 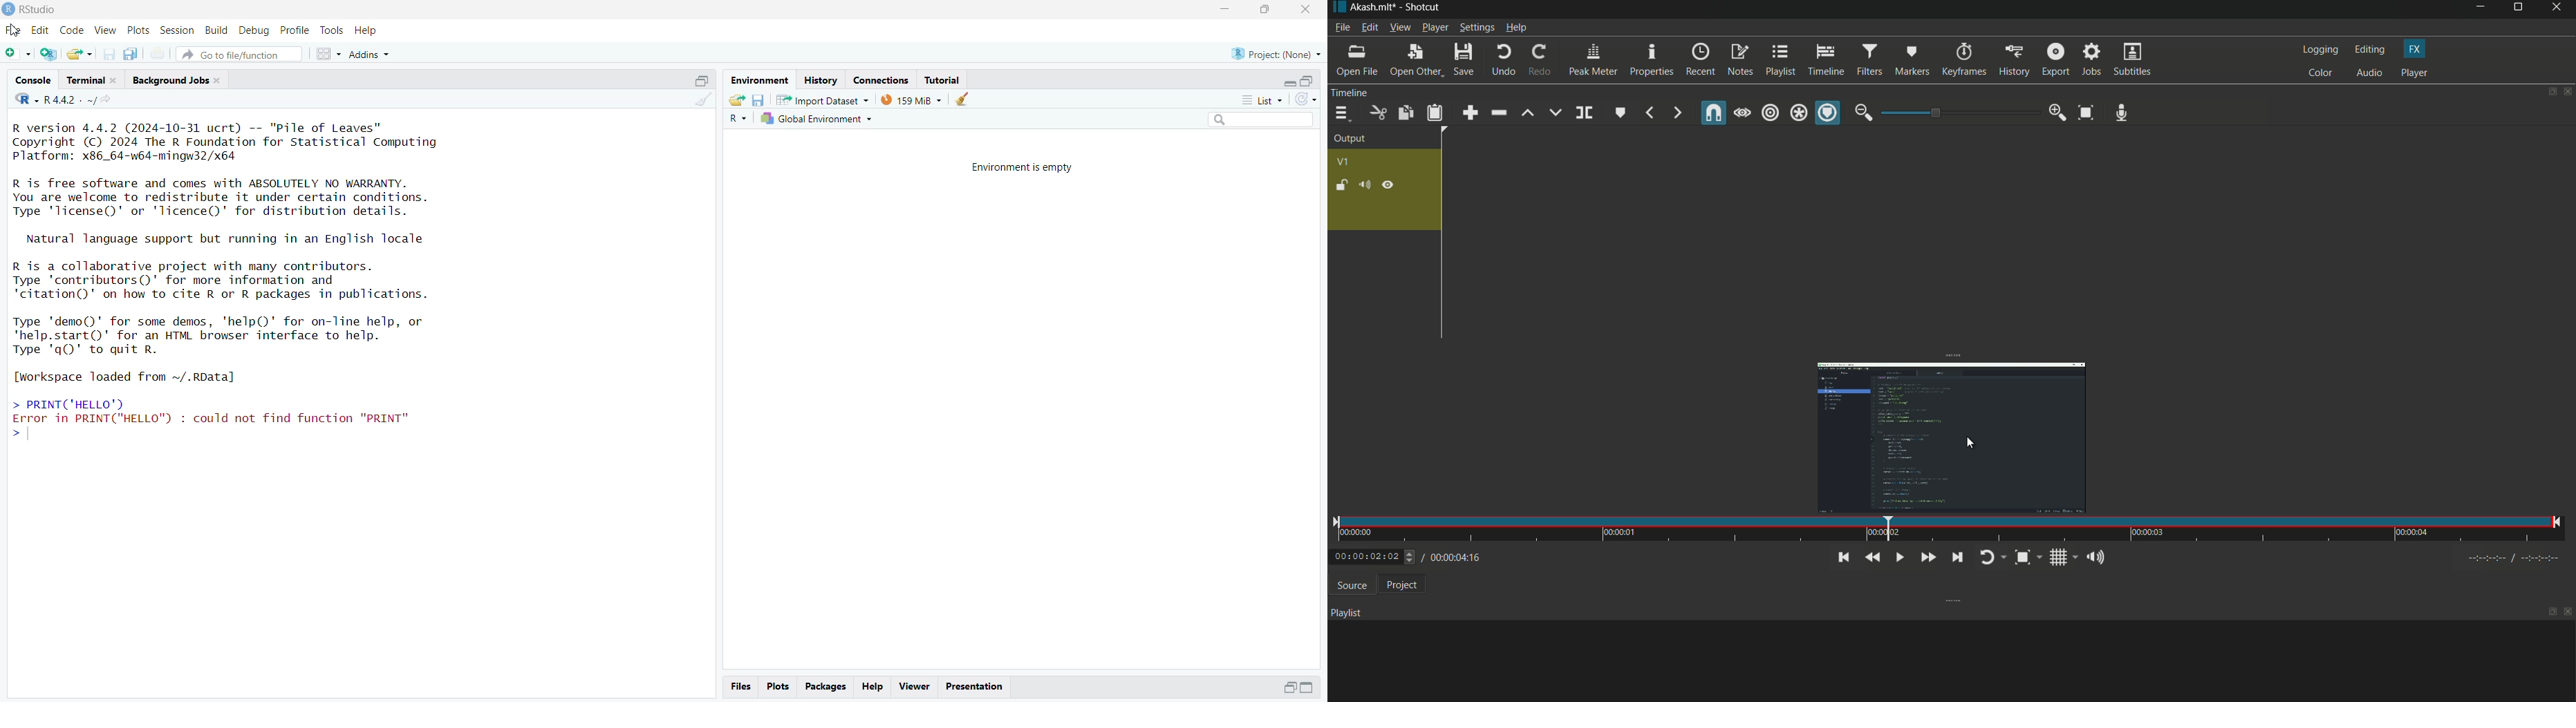 What do you see at coordinates (700, 79) in the screenshot?
I see `collapse` at bounding box center [700, 79].